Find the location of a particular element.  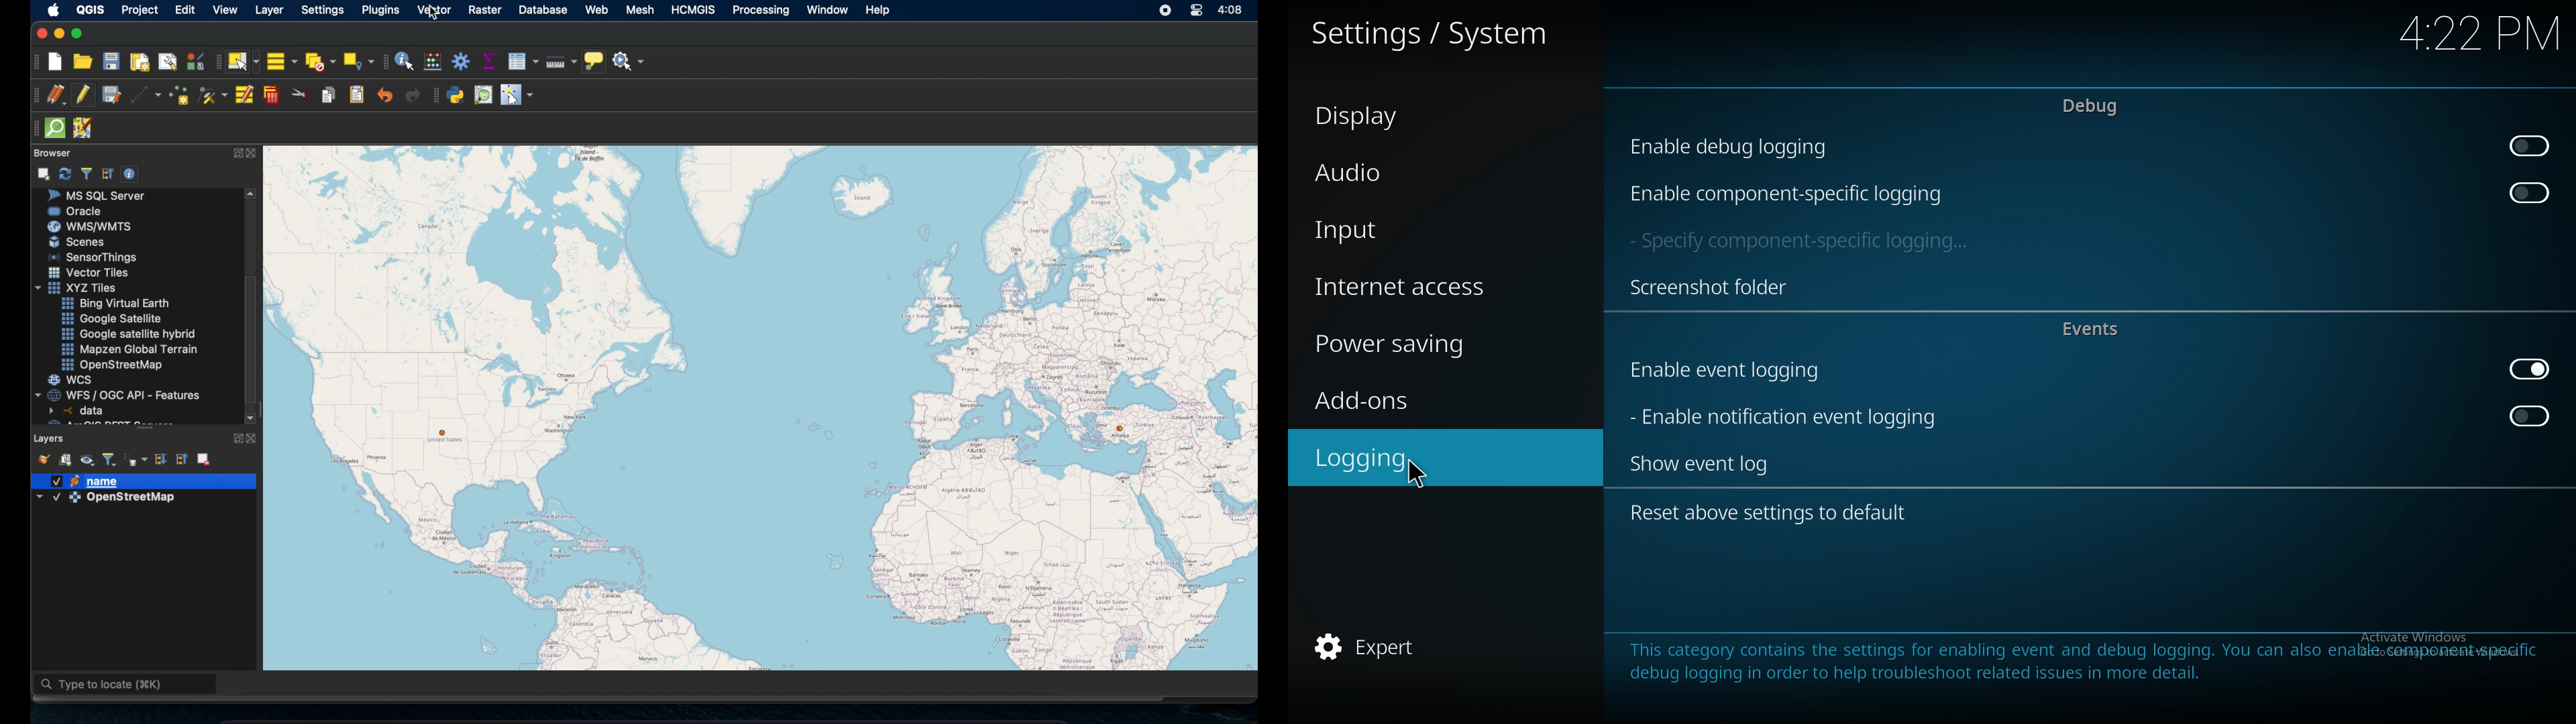

close is located at coordinates (254, 154).